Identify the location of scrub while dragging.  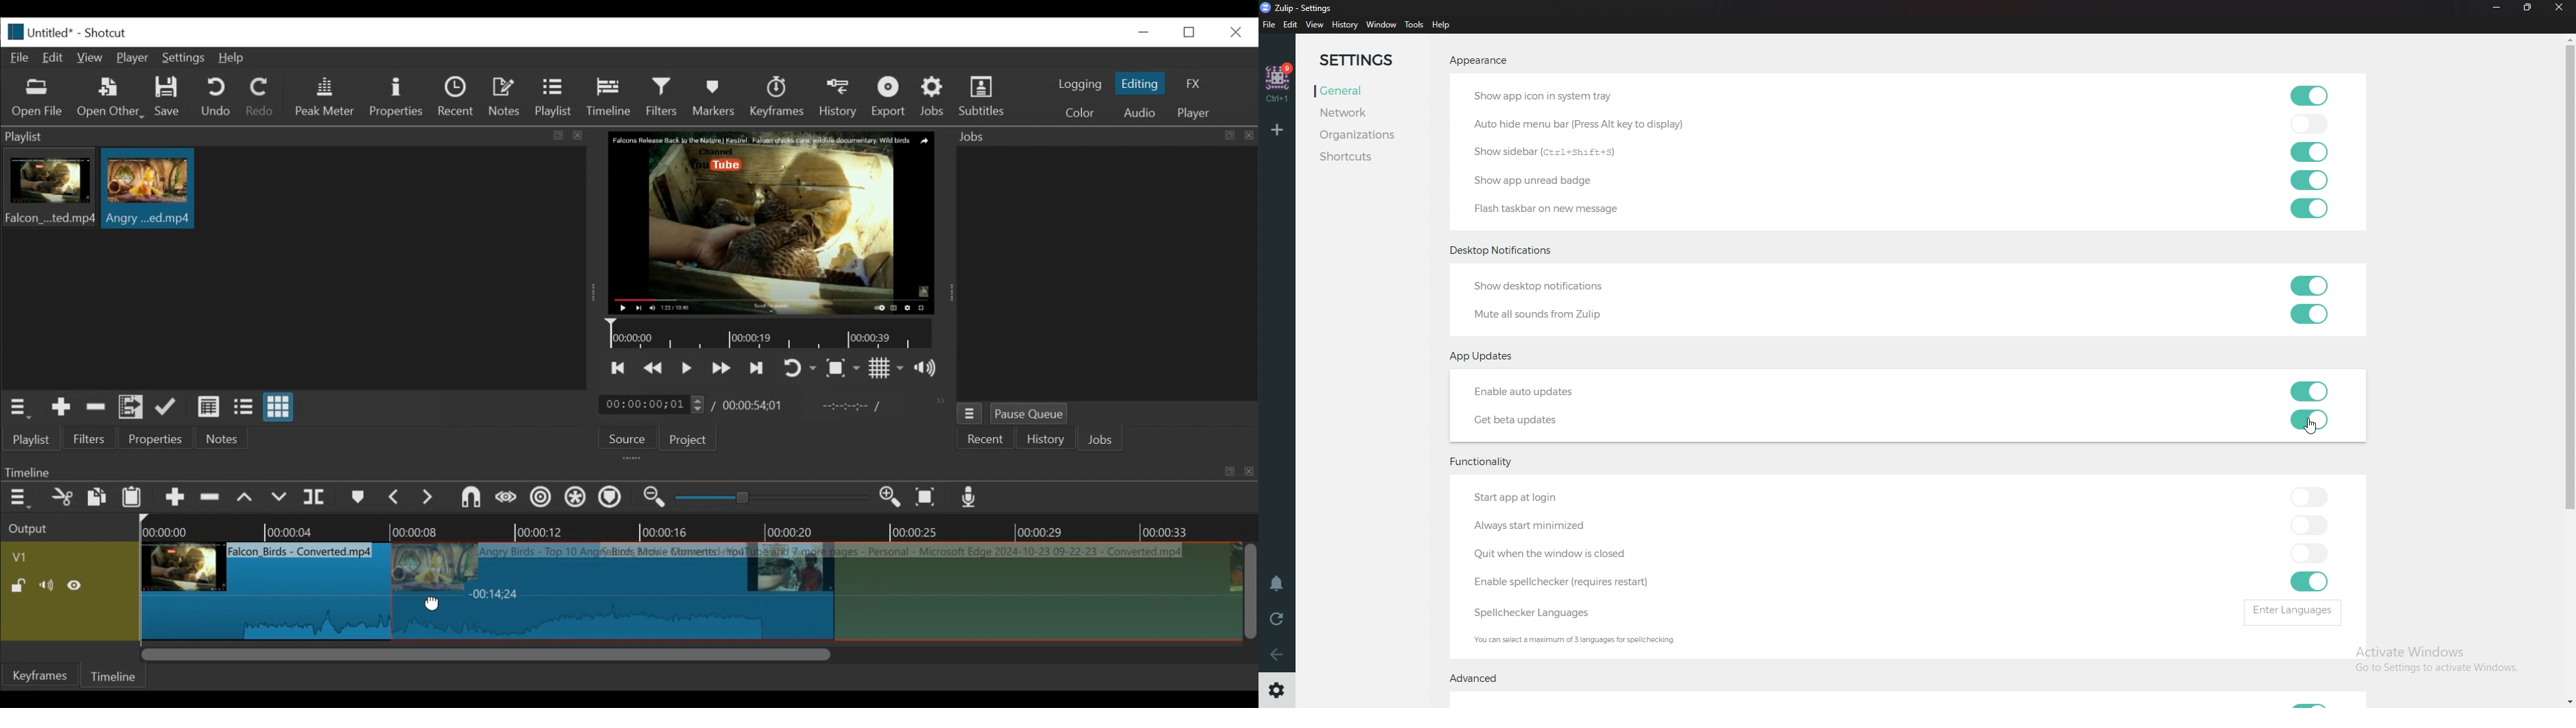
(507, 498).